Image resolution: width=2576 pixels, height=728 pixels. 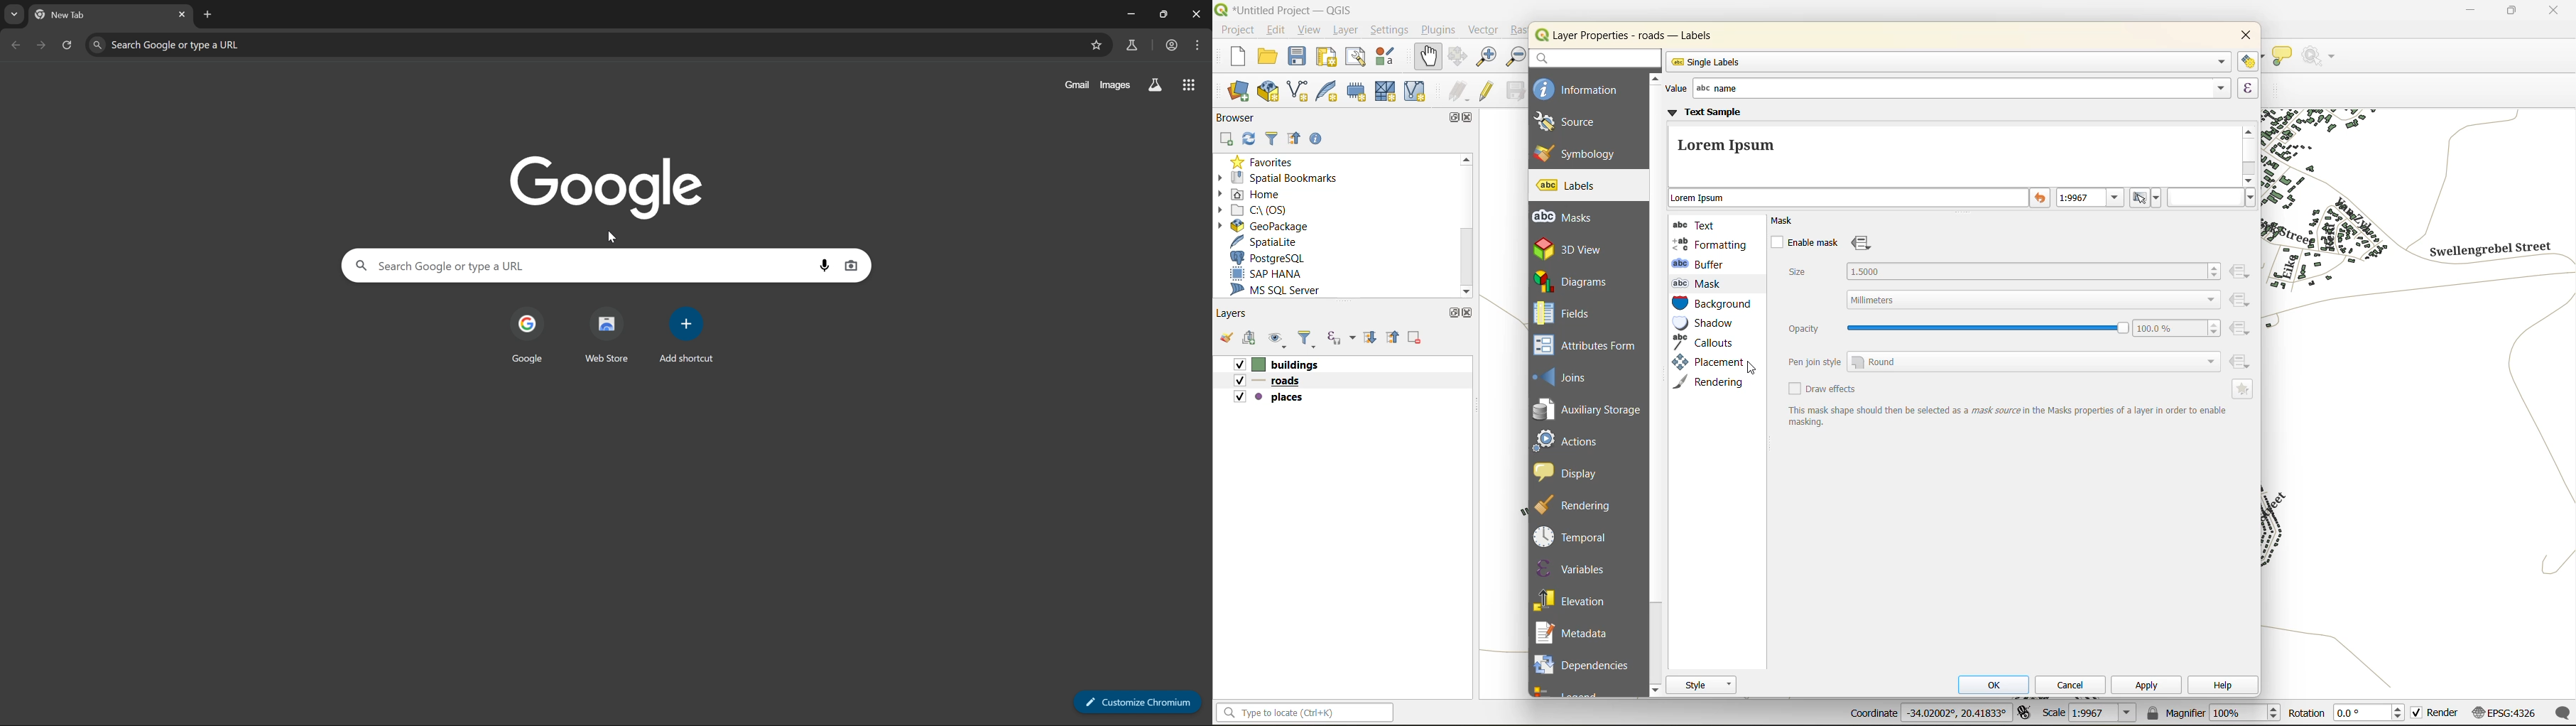 I want to click on close, so click(x=183, y=16).